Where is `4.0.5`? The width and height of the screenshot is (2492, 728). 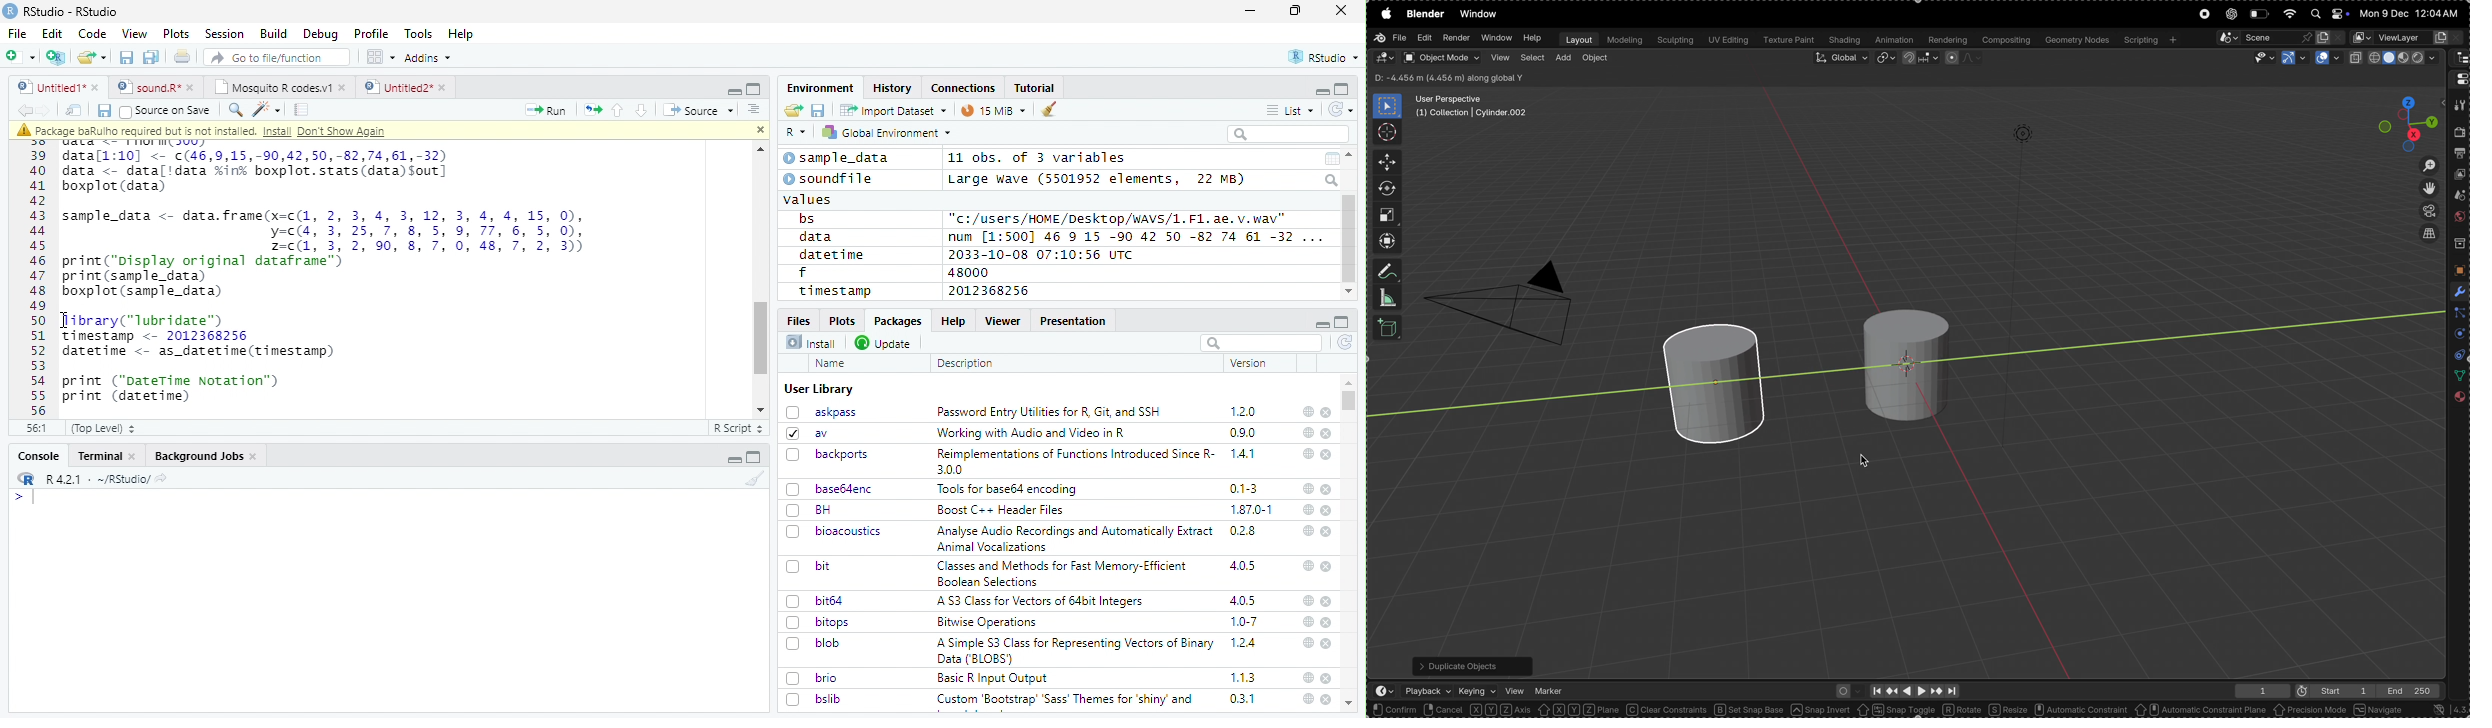 4.0.5 is located at coordinates (1243, 600).